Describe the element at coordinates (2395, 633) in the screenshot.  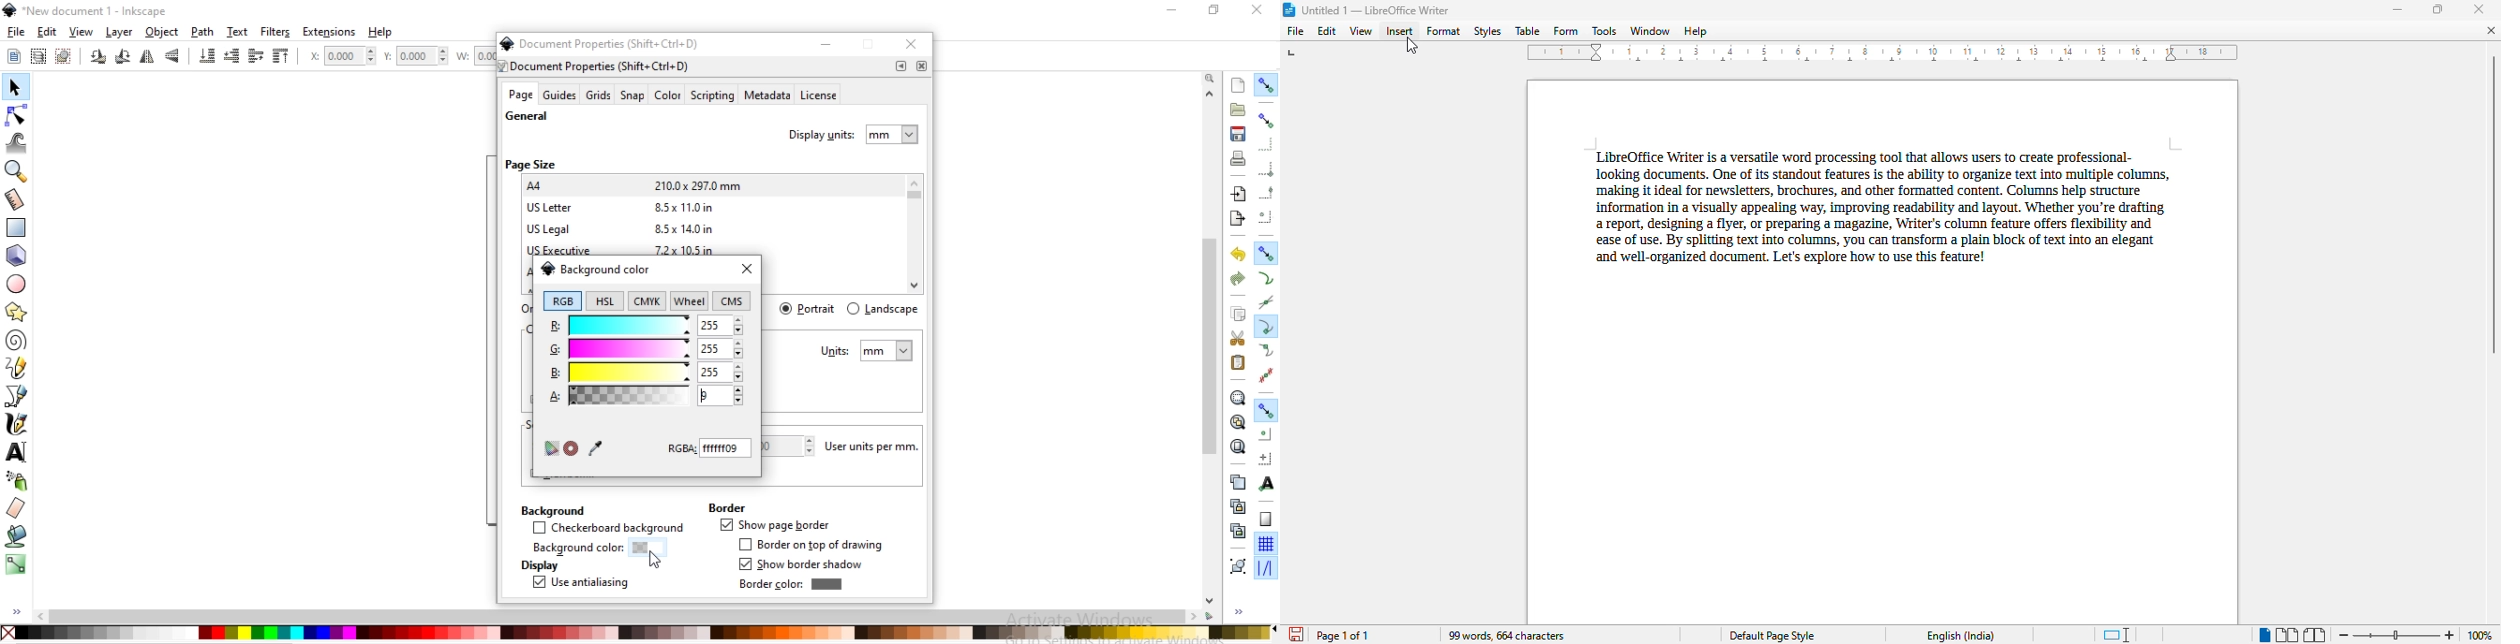
I see `change zoom level` at that location.